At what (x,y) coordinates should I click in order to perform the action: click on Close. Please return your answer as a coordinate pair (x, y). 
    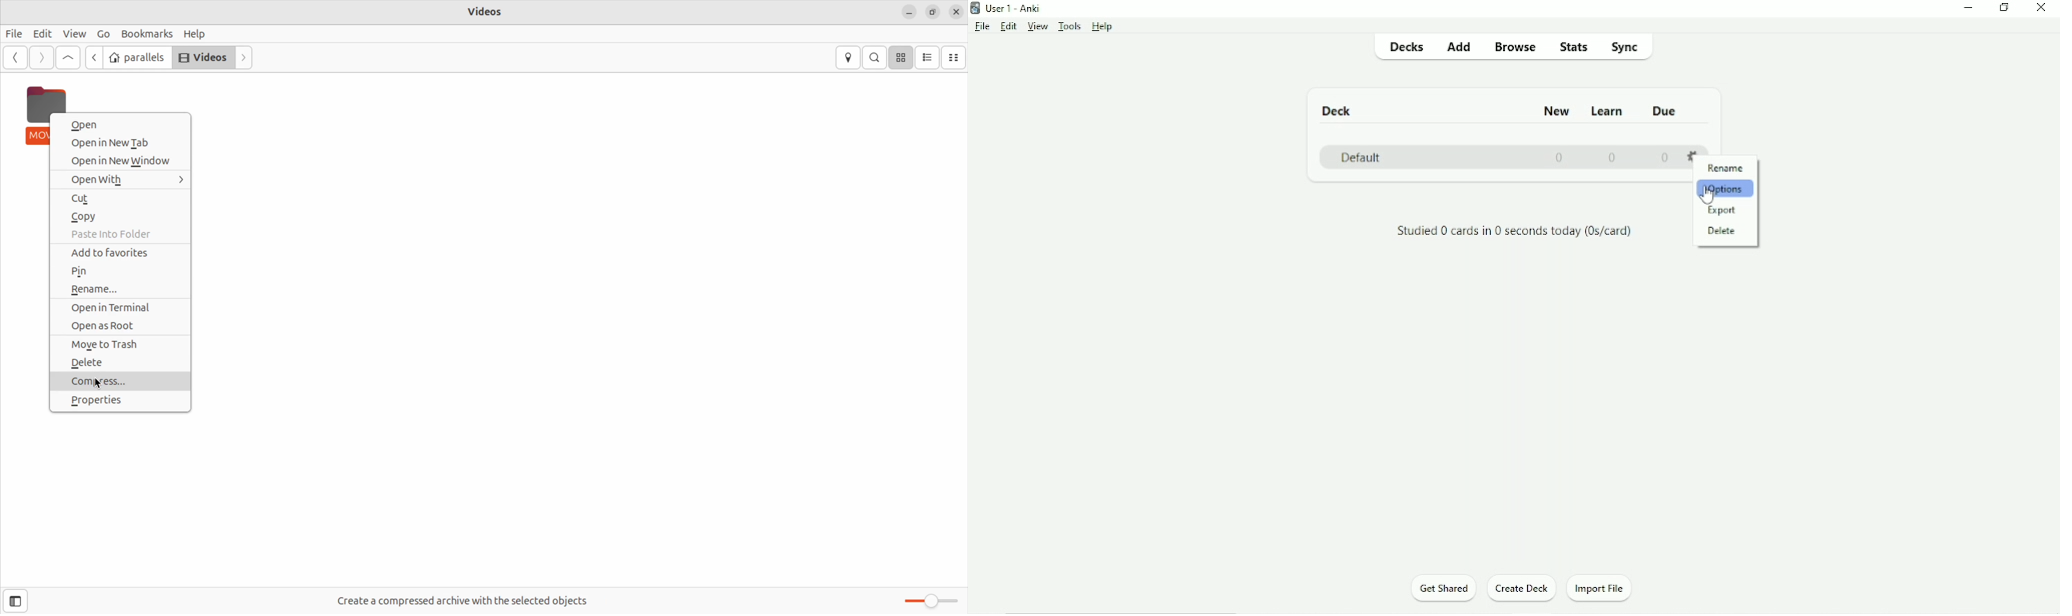
    Looking at the image, I should click on (2042, 8).